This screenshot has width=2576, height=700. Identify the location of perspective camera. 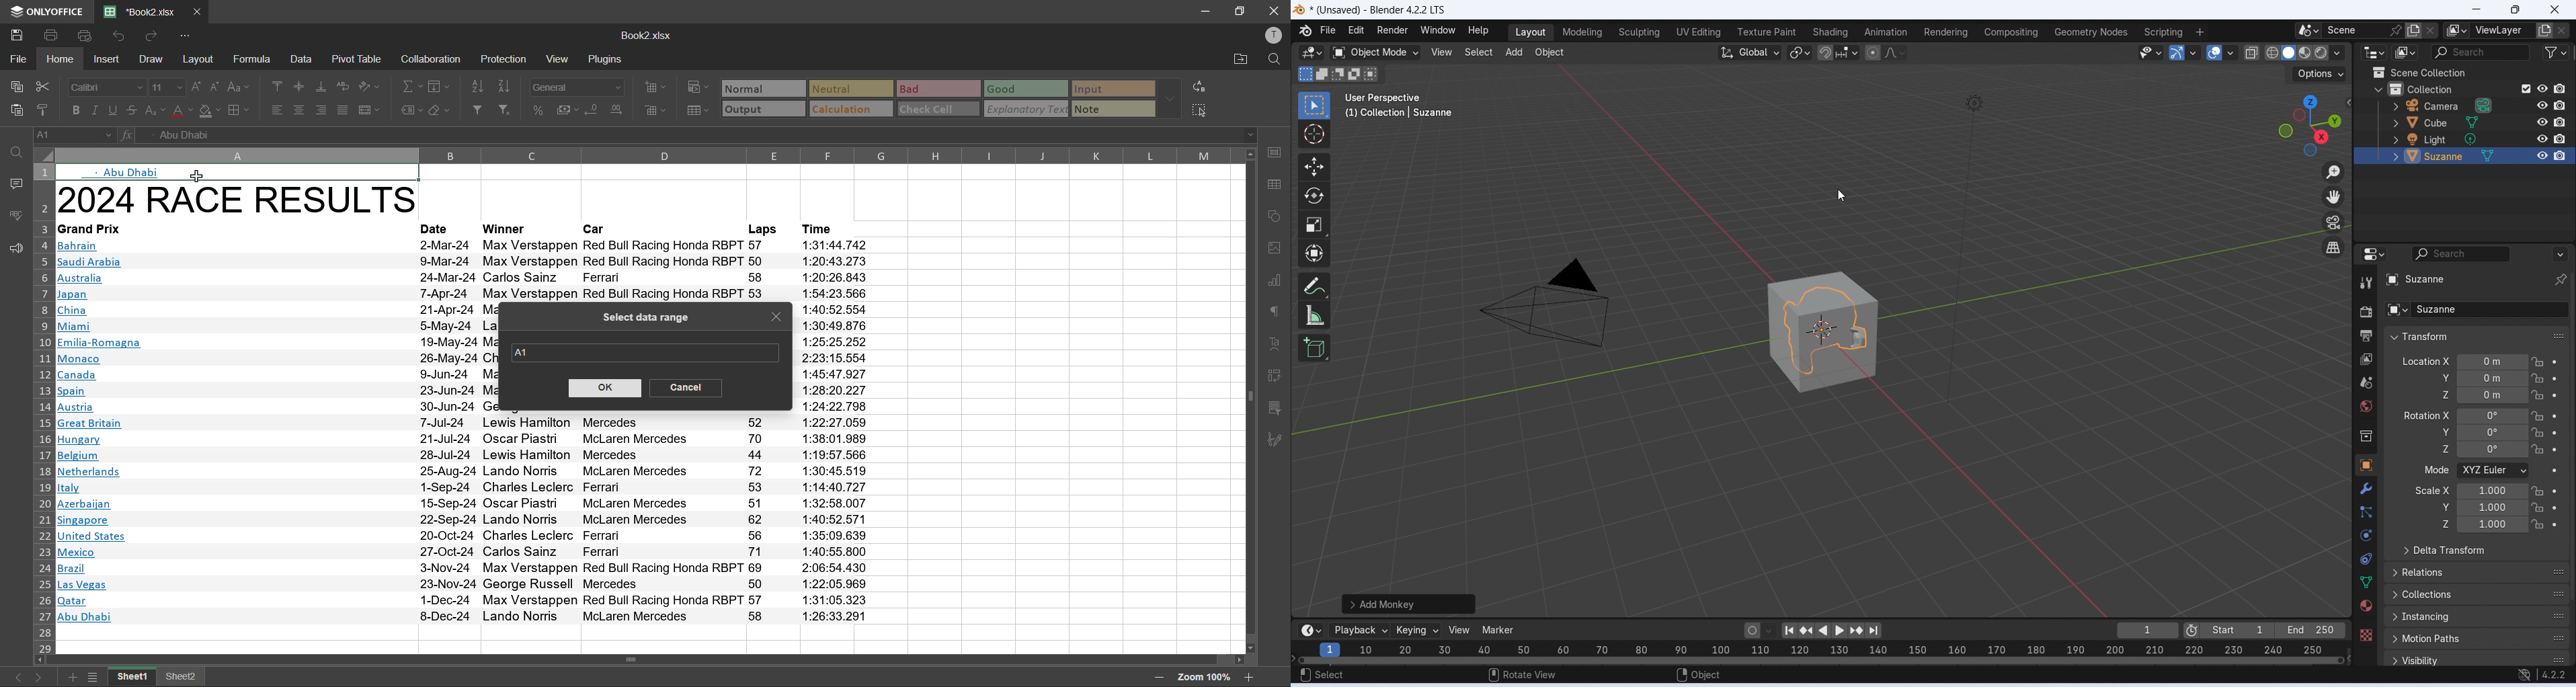
(1545, 307).